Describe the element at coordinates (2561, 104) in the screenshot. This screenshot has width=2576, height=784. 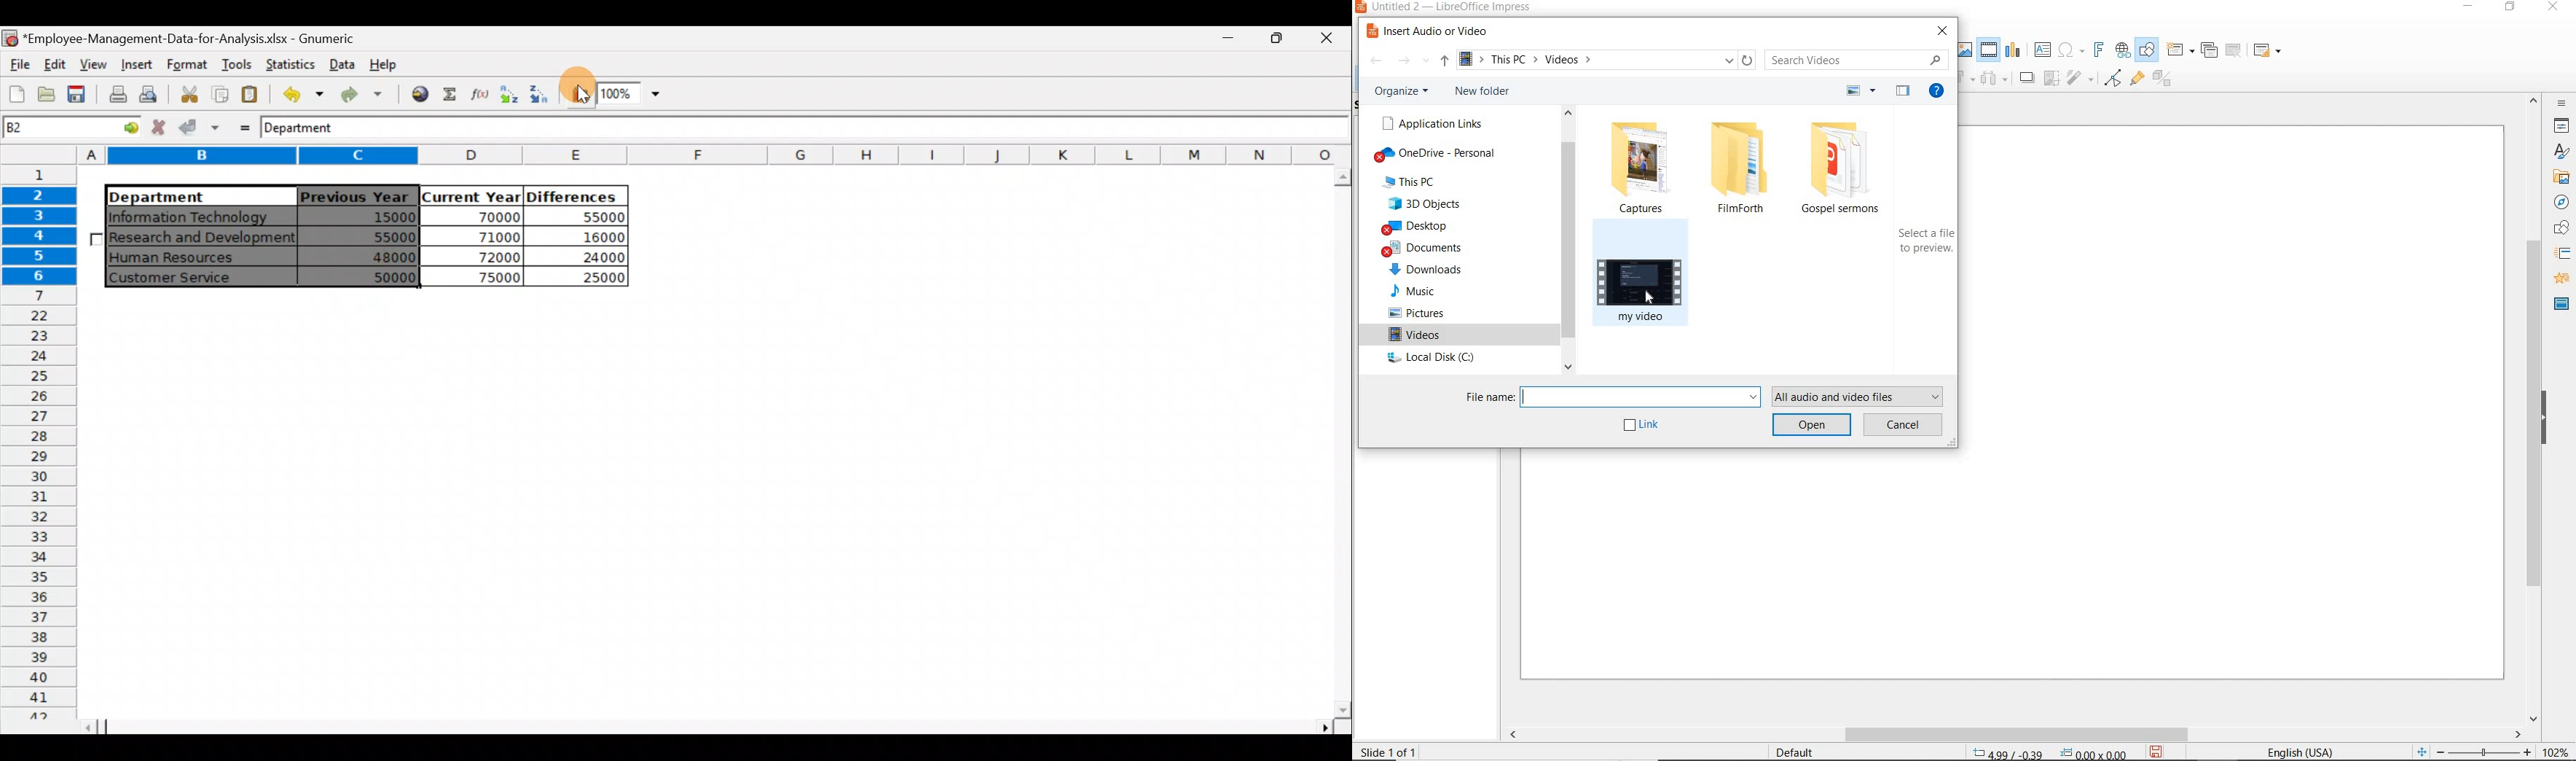
I see `SIDEBAR SETTINGS` at that location.